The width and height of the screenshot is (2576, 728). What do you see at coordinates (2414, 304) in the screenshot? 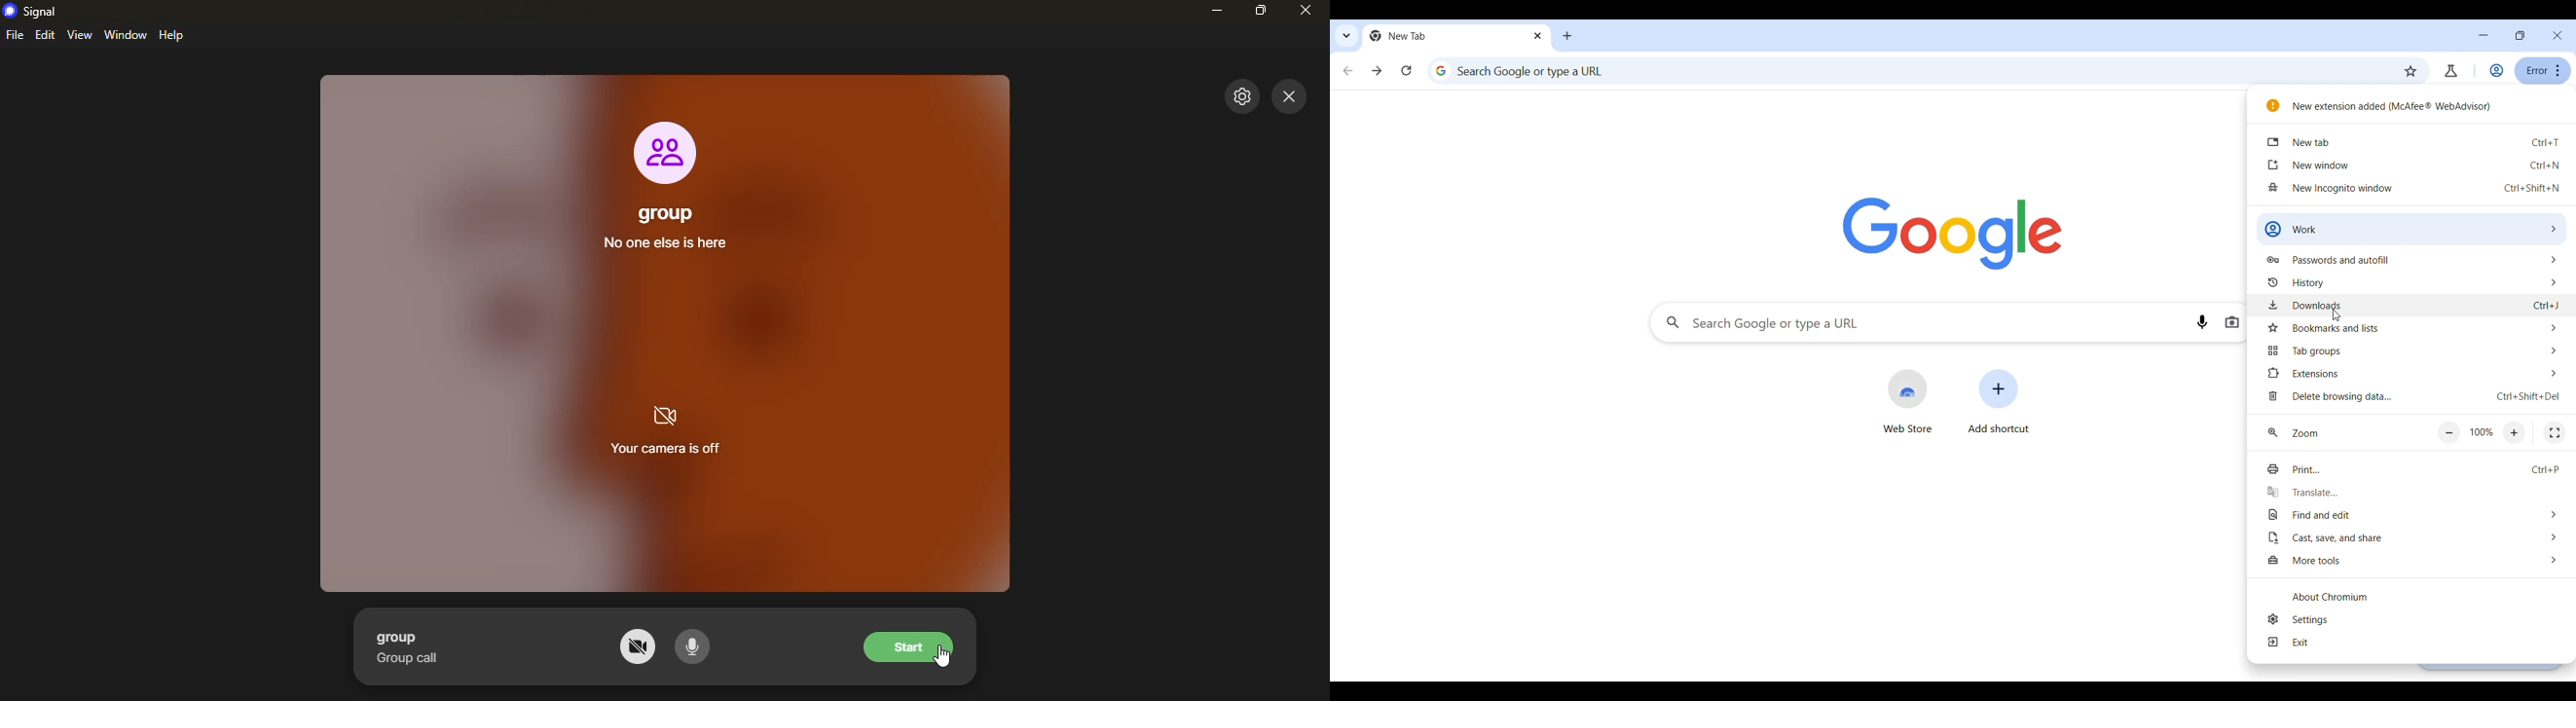
I see `downloads ` at bounding box center [2414, 304].